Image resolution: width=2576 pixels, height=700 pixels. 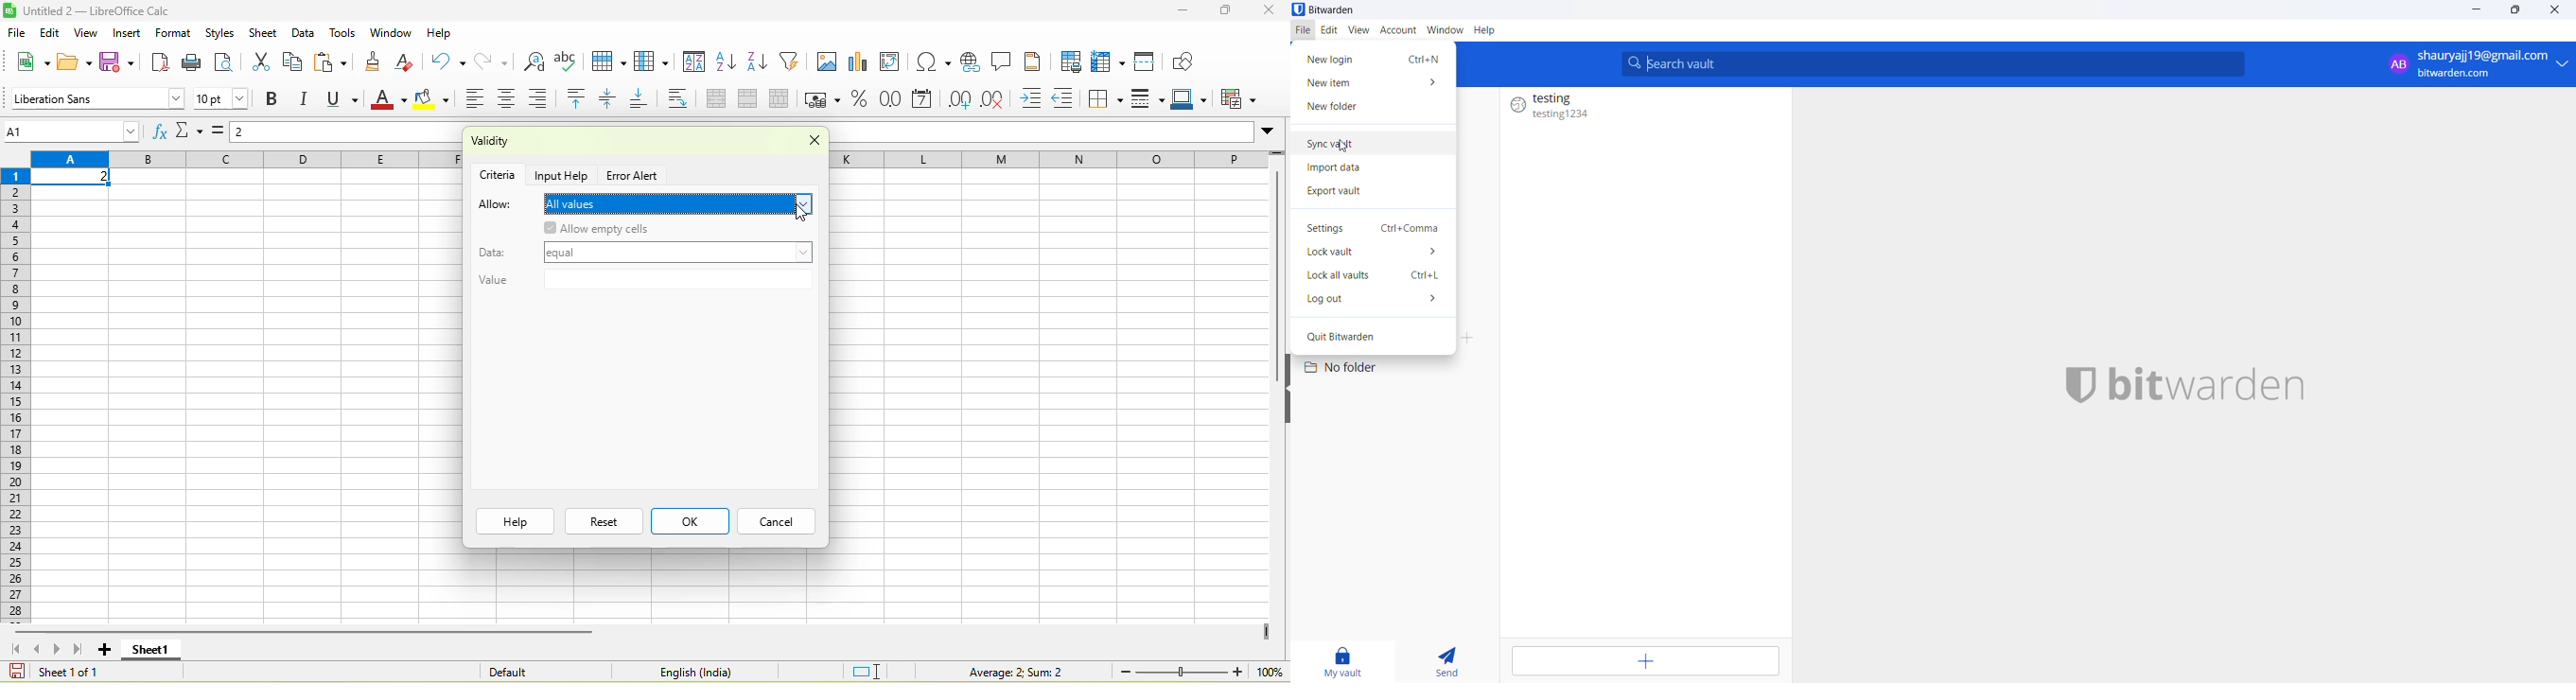 I want to click on input help, so click(x=564, y=174).